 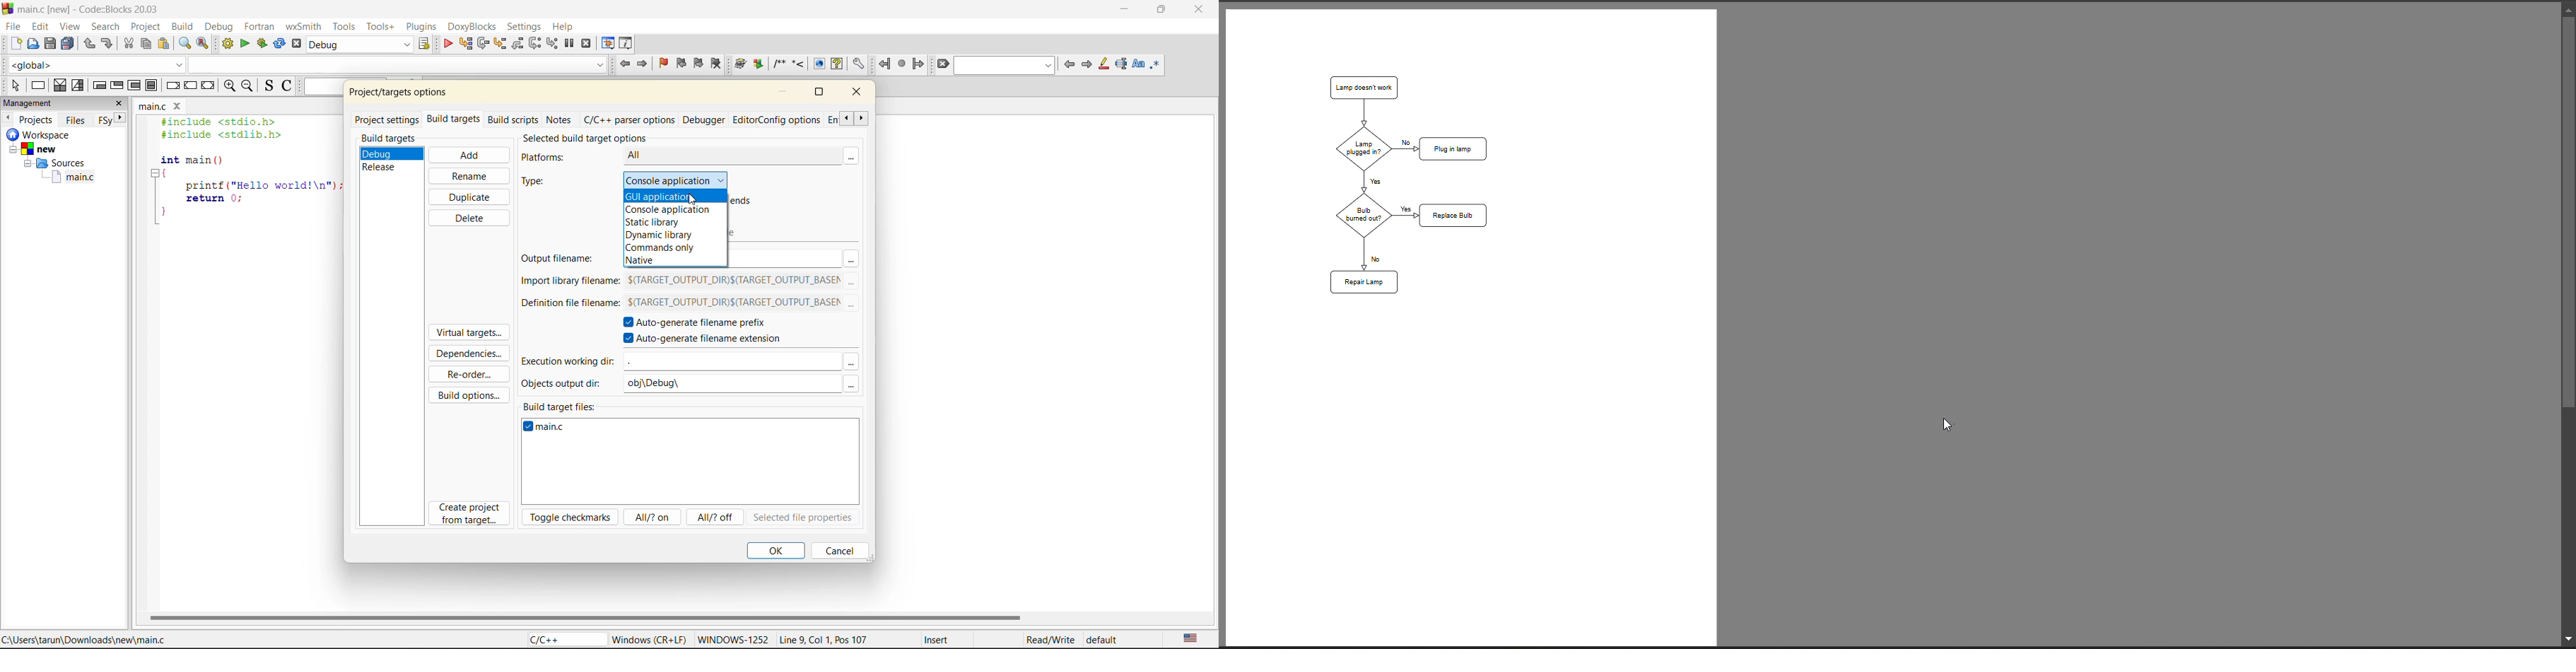 What do you see at coordinates (53, 135) in the screenshot?
I see `workspace` at bounding box center [53, 135].